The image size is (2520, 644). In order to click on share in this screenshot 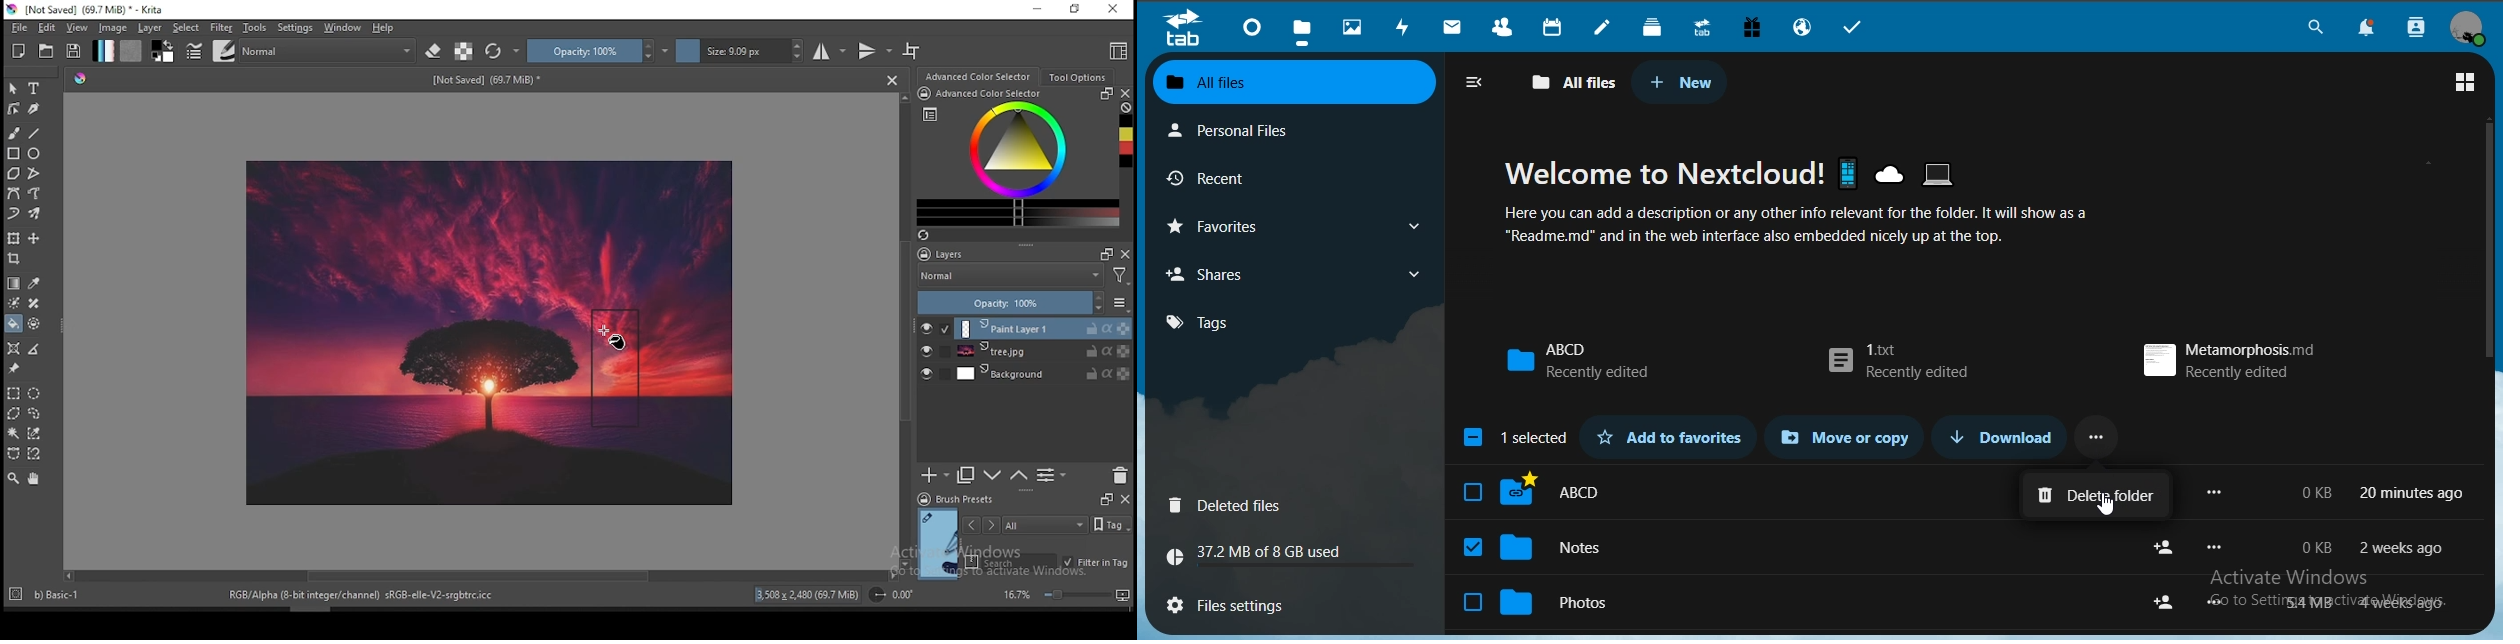, I will do `click(2167, 601)`.